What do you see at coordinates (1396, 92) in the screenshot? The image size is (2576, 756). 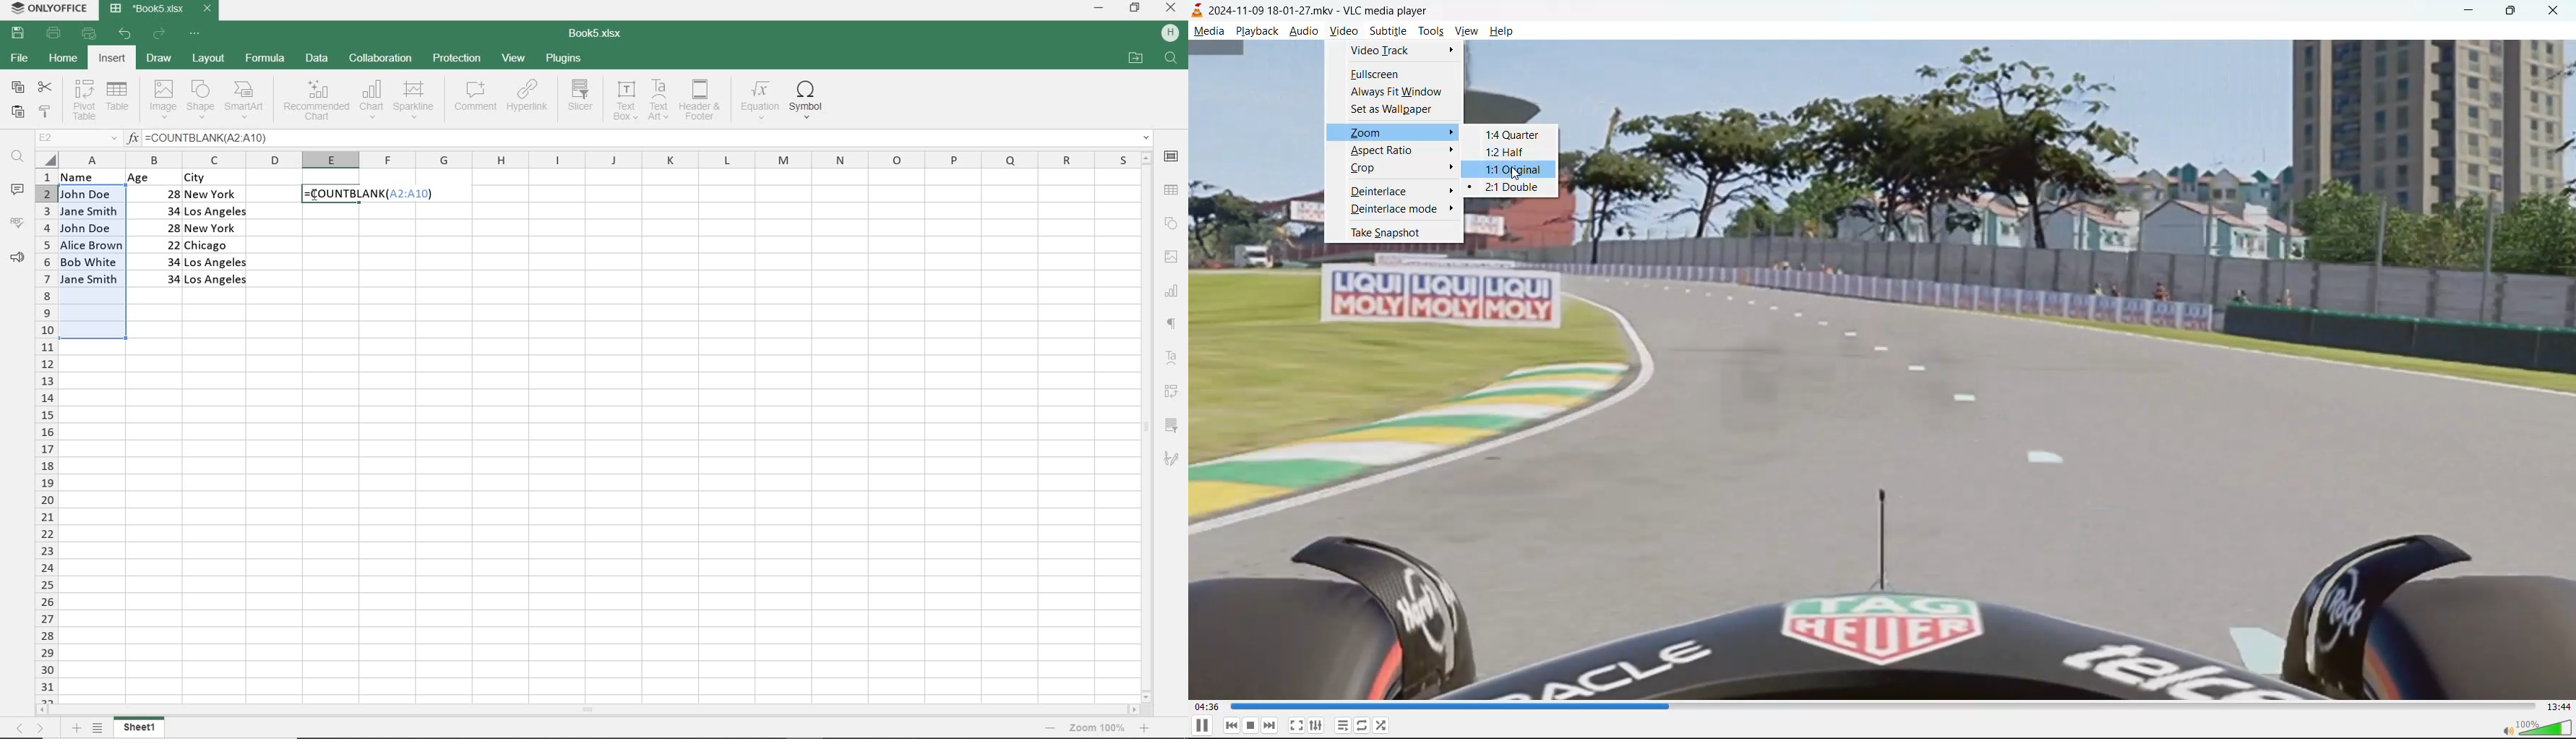 I see `always fit window` at bounding box center [1396, 92].